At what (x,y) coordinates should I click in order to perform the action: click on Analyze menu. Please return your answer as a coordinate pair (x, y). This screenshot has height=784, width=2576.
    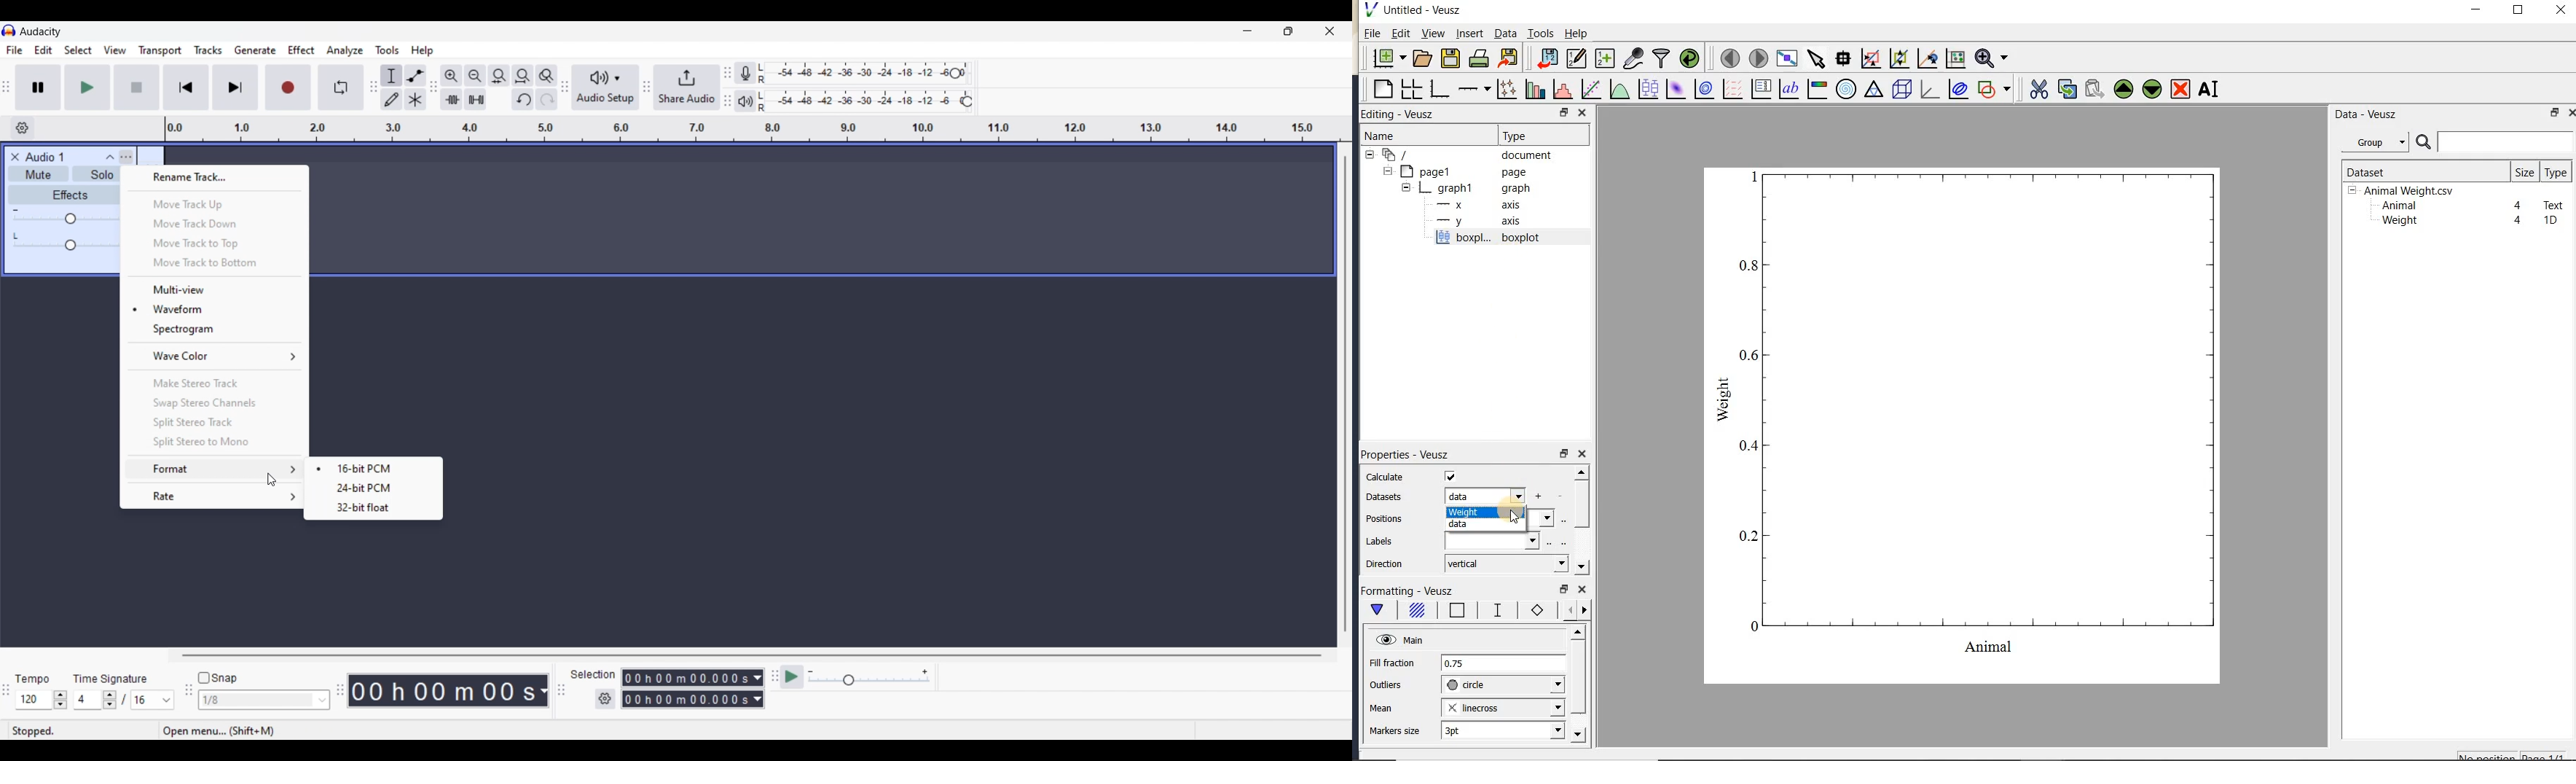
    Looking at the image, I should click on (345, 50).